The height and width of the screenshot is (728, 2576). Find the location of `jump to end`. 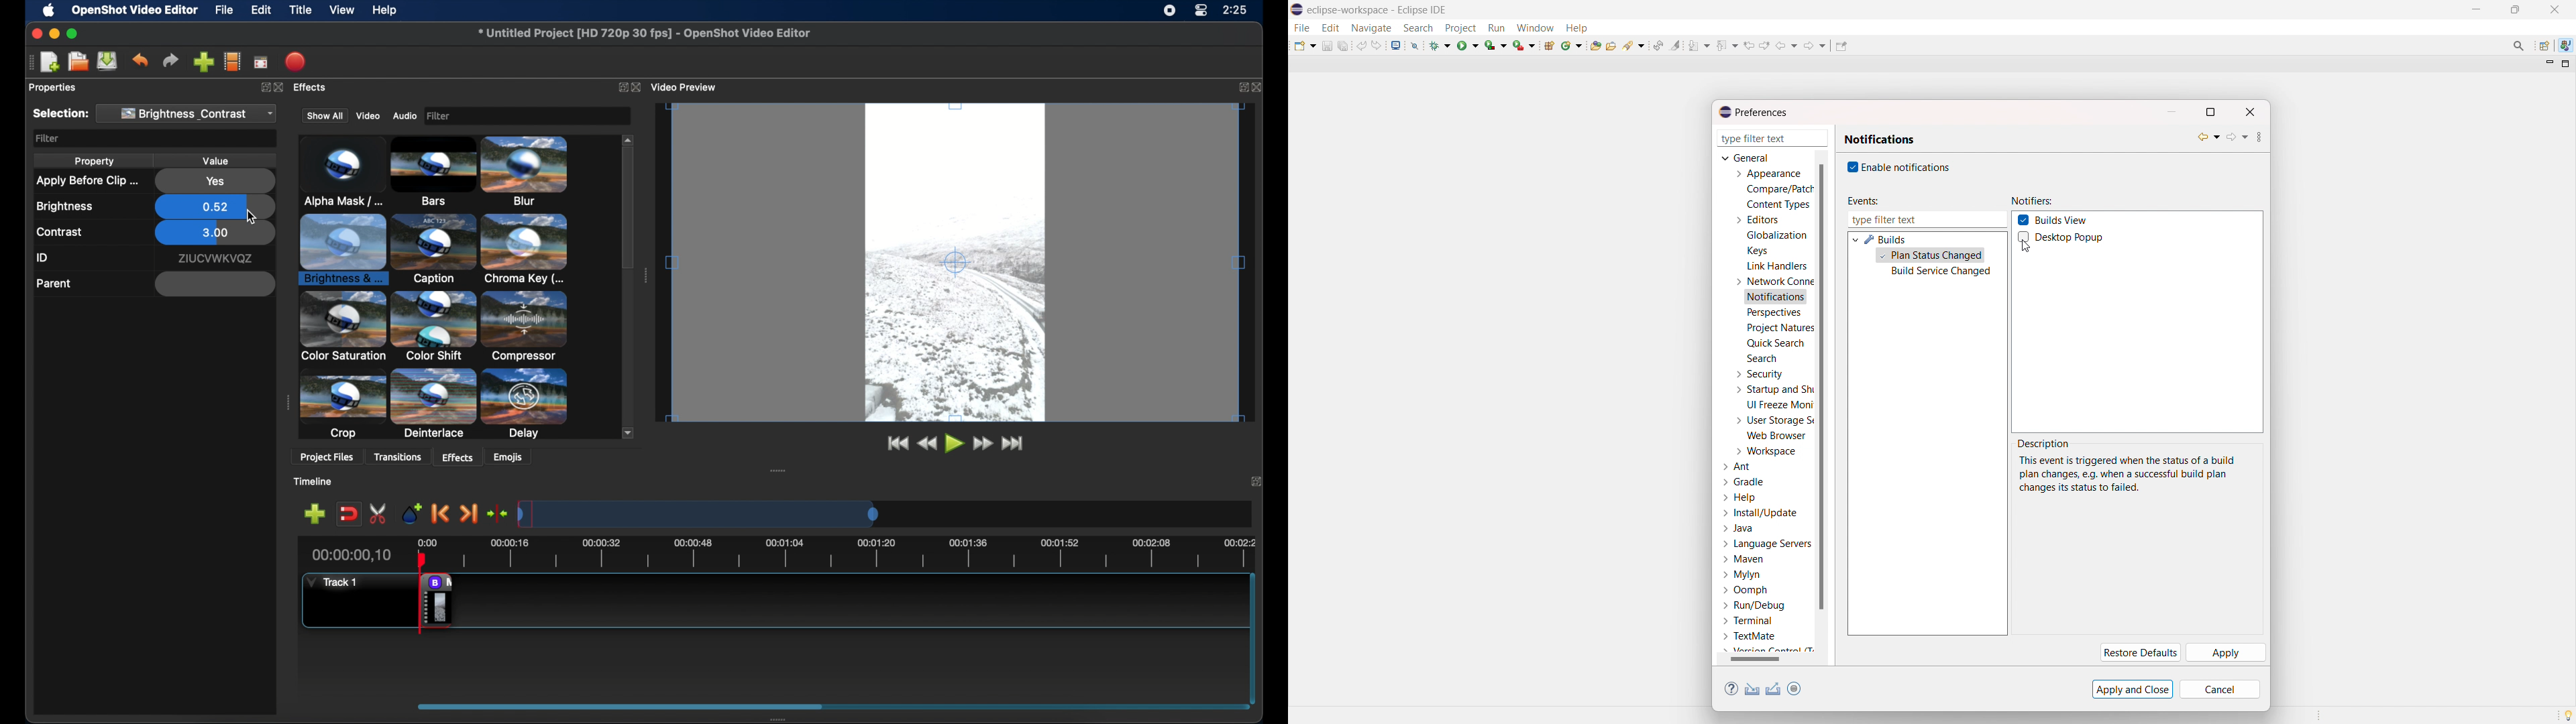

jump to end is located at coordinates (1016, 446).